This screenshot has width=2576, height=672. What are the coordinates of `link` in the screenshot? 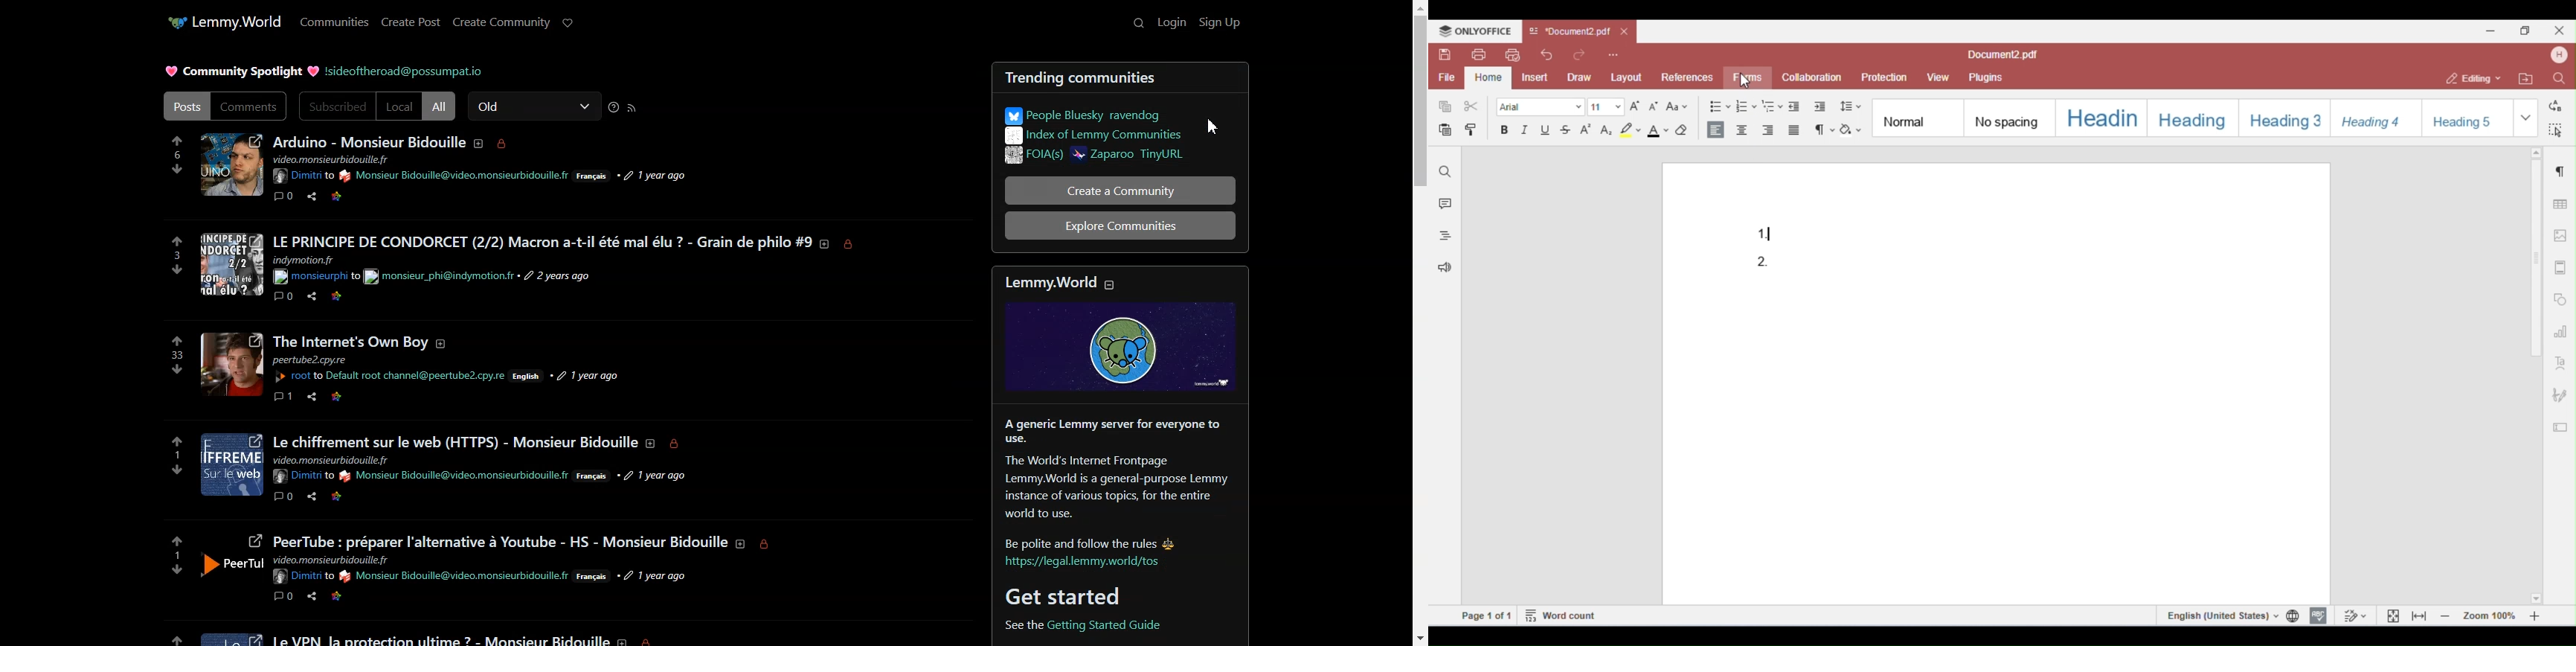 It's located at (338, 396).